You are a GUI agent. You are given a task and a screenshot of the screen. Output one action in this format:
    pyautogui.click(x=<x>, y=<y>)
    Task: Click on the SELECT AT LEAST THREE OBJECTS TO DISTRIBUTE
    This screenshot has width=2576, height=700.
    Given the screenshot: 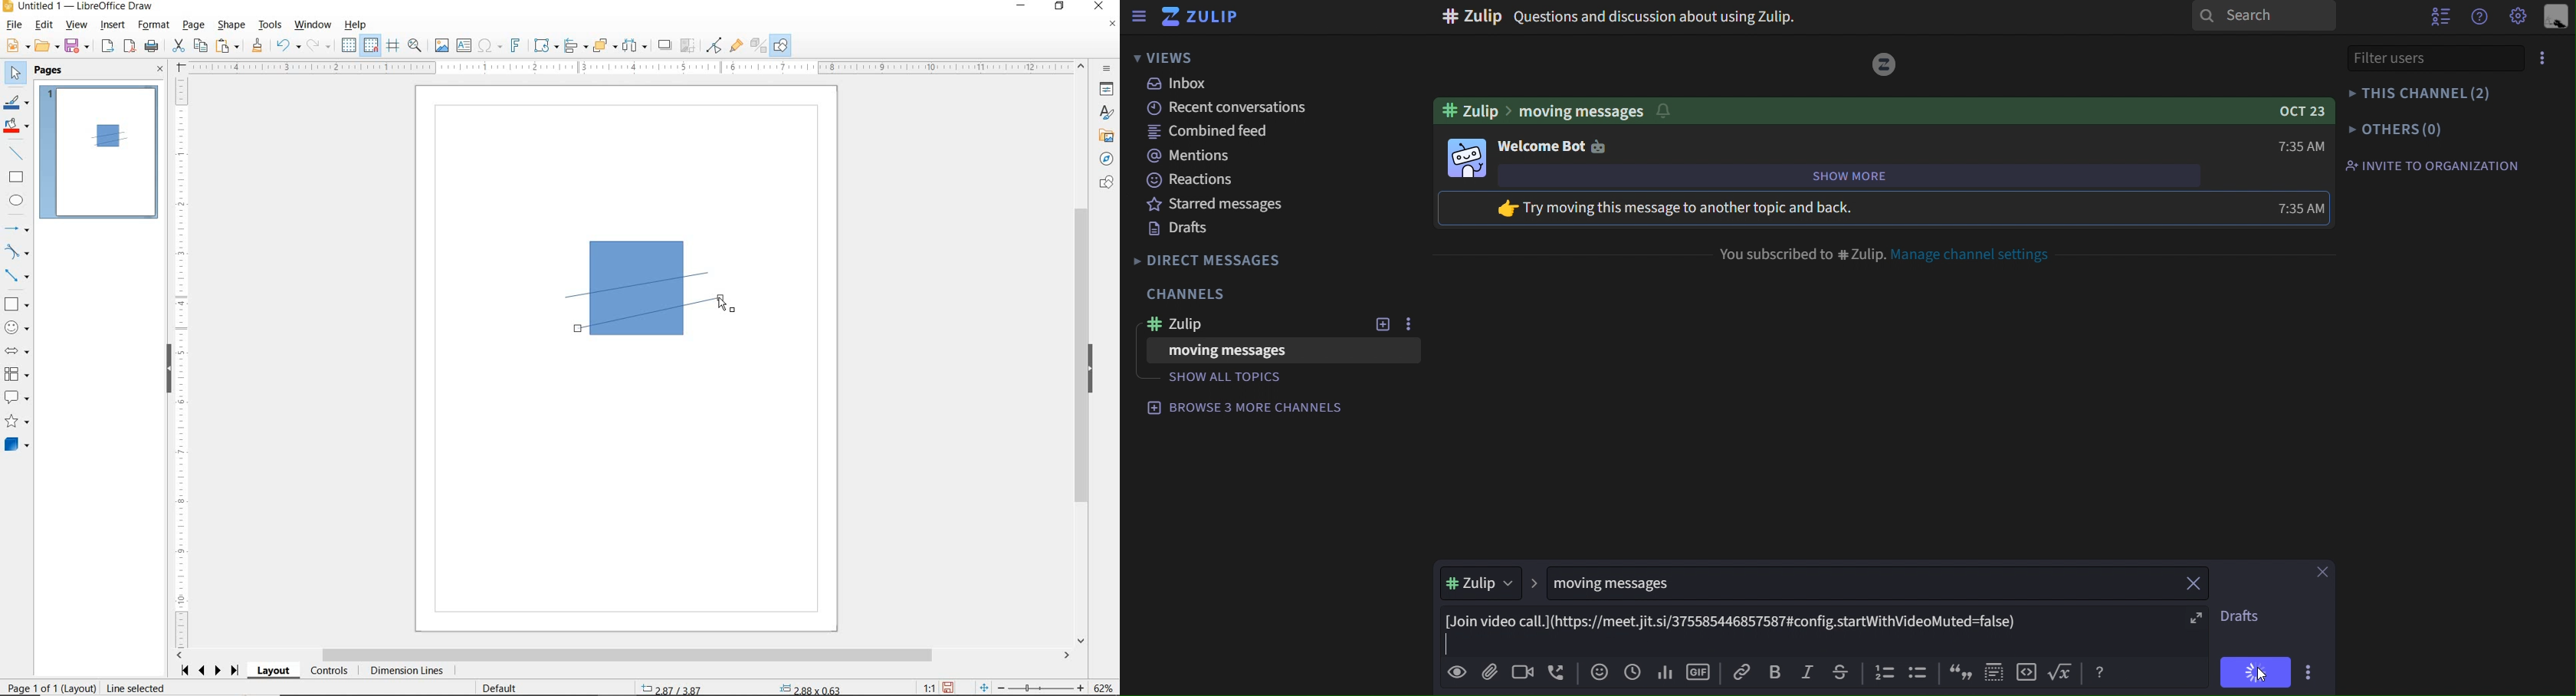 What is the action you would take?
    pyautogui.click(x=635, y=45)
    